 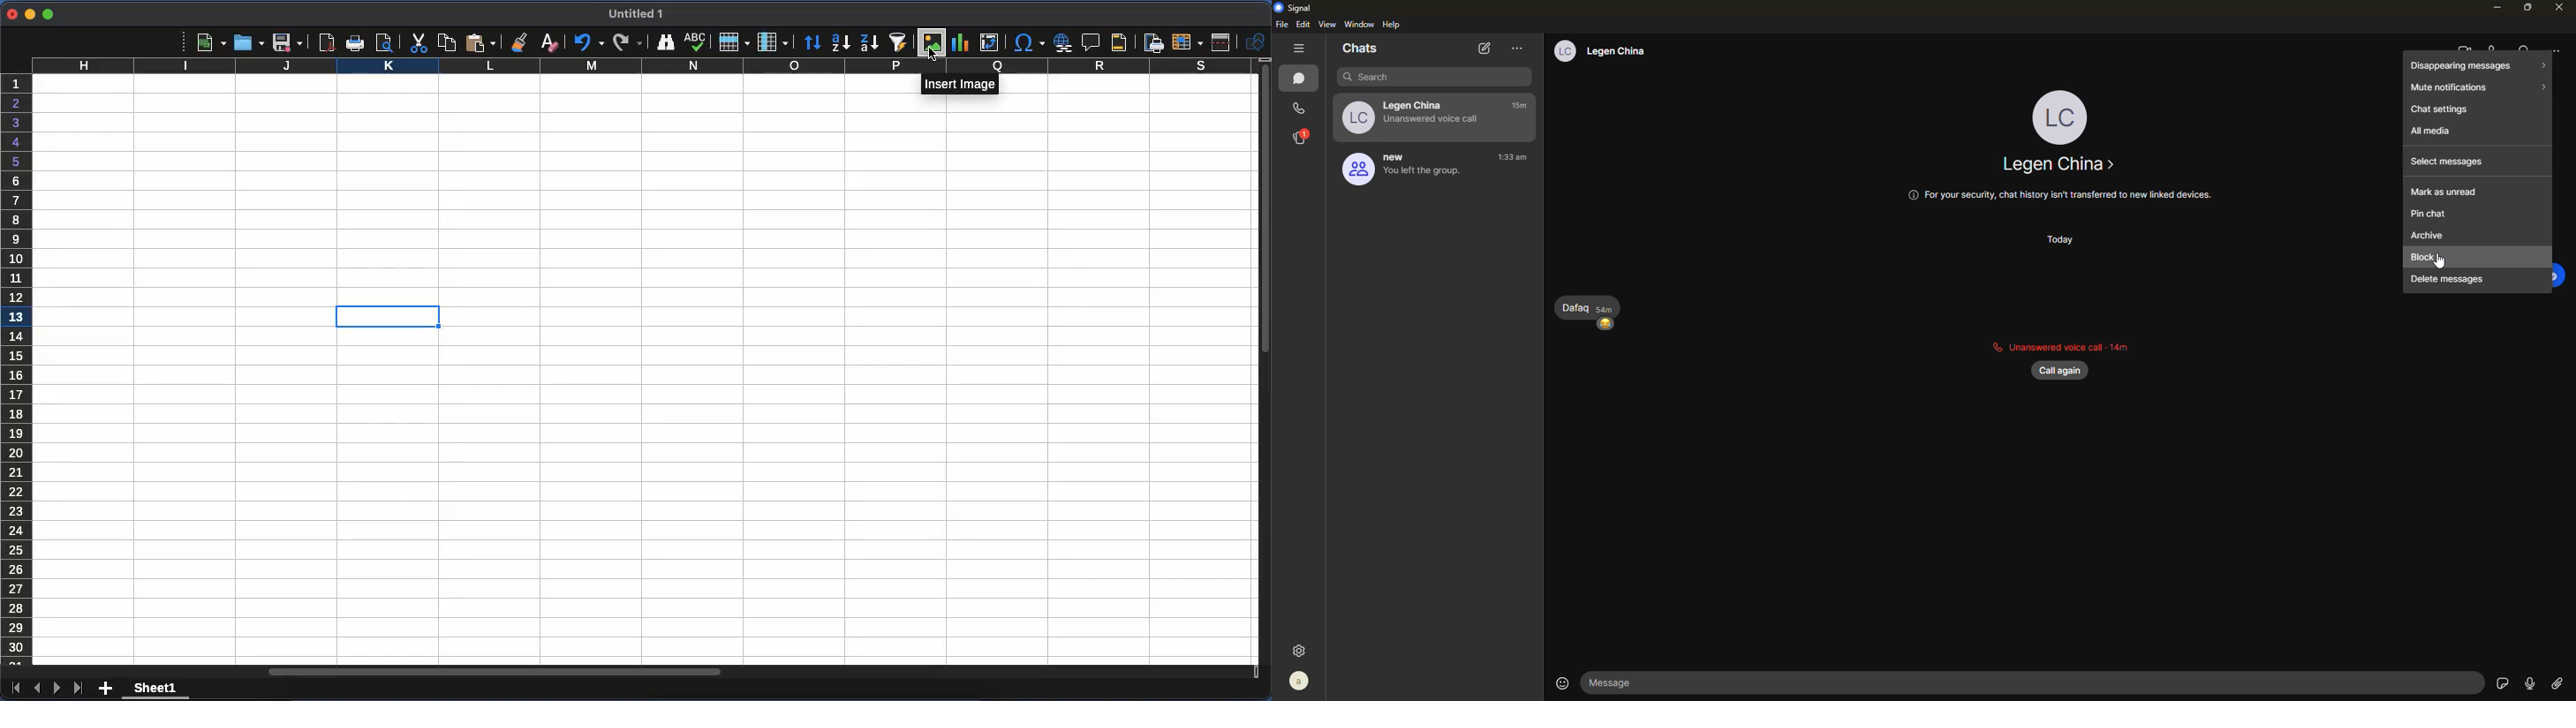 What do you see at coordinates (1152, 43) in the screenshot?
I see `define print area` at bounding box center [1152, 43].